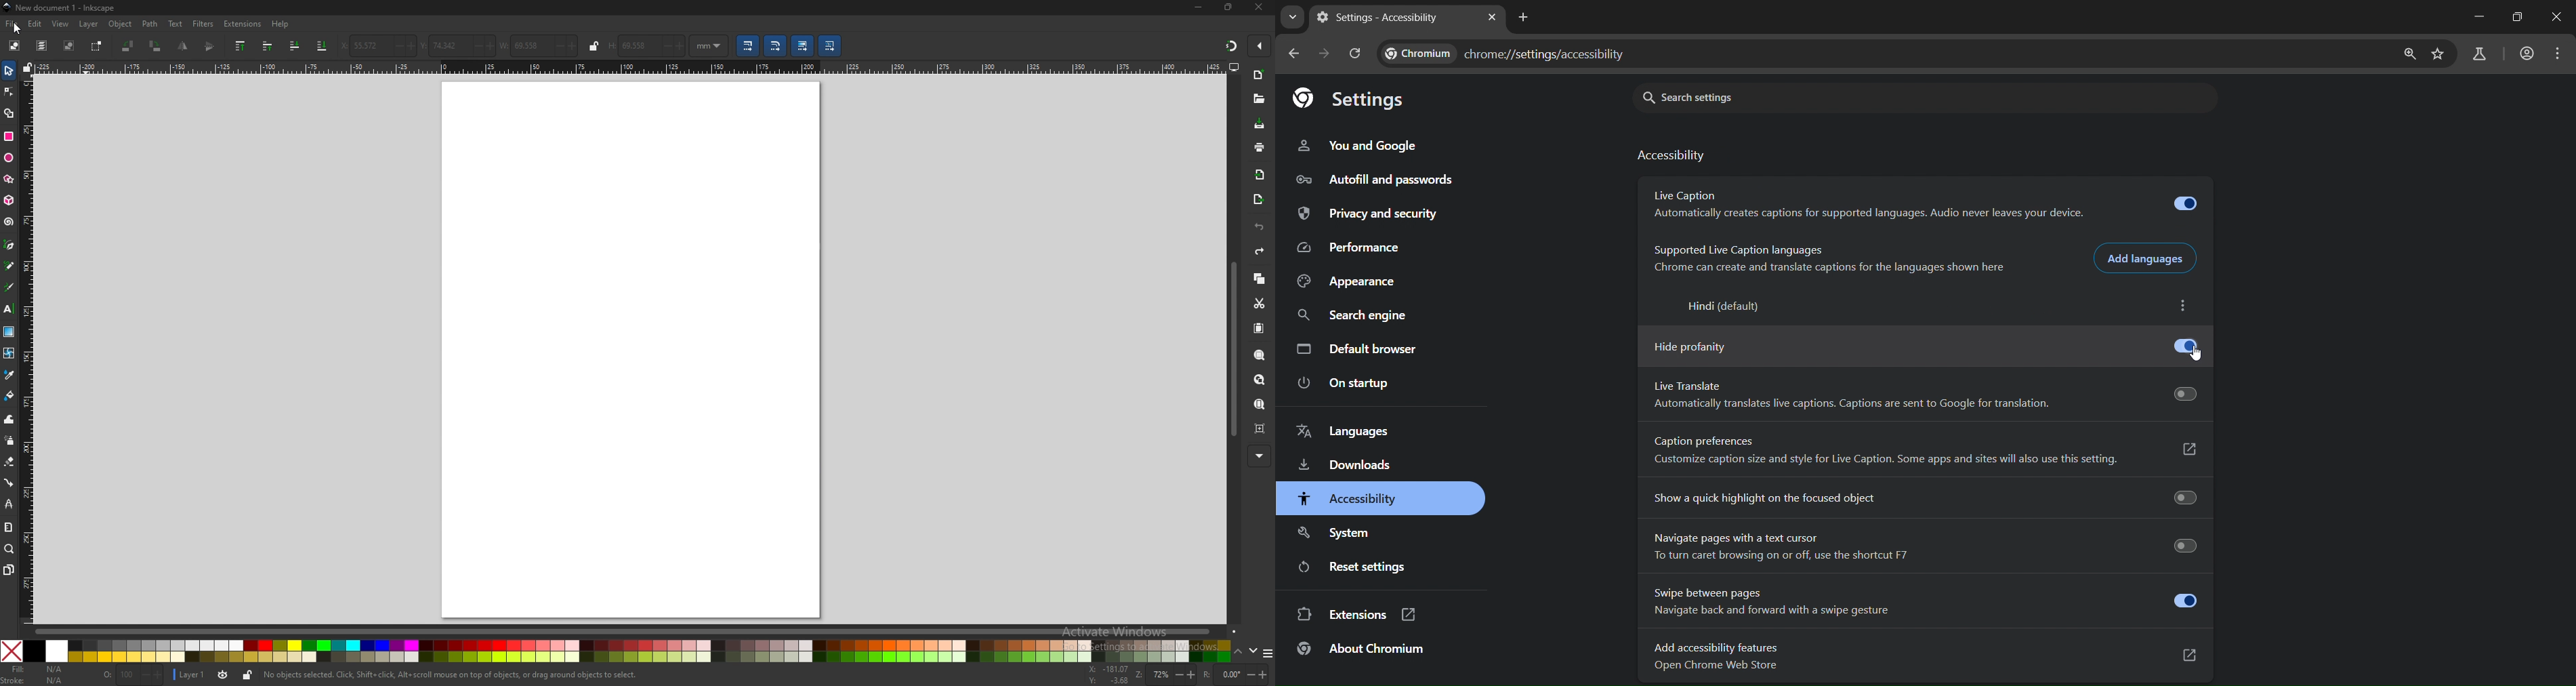 This screenshot has width=2576, height=700. Describe the element at coordinates (1926, 397) in the screenshot. I see `Live Translate
Automatically translates live captions. Captions are sent to Google for translation.` at that location.